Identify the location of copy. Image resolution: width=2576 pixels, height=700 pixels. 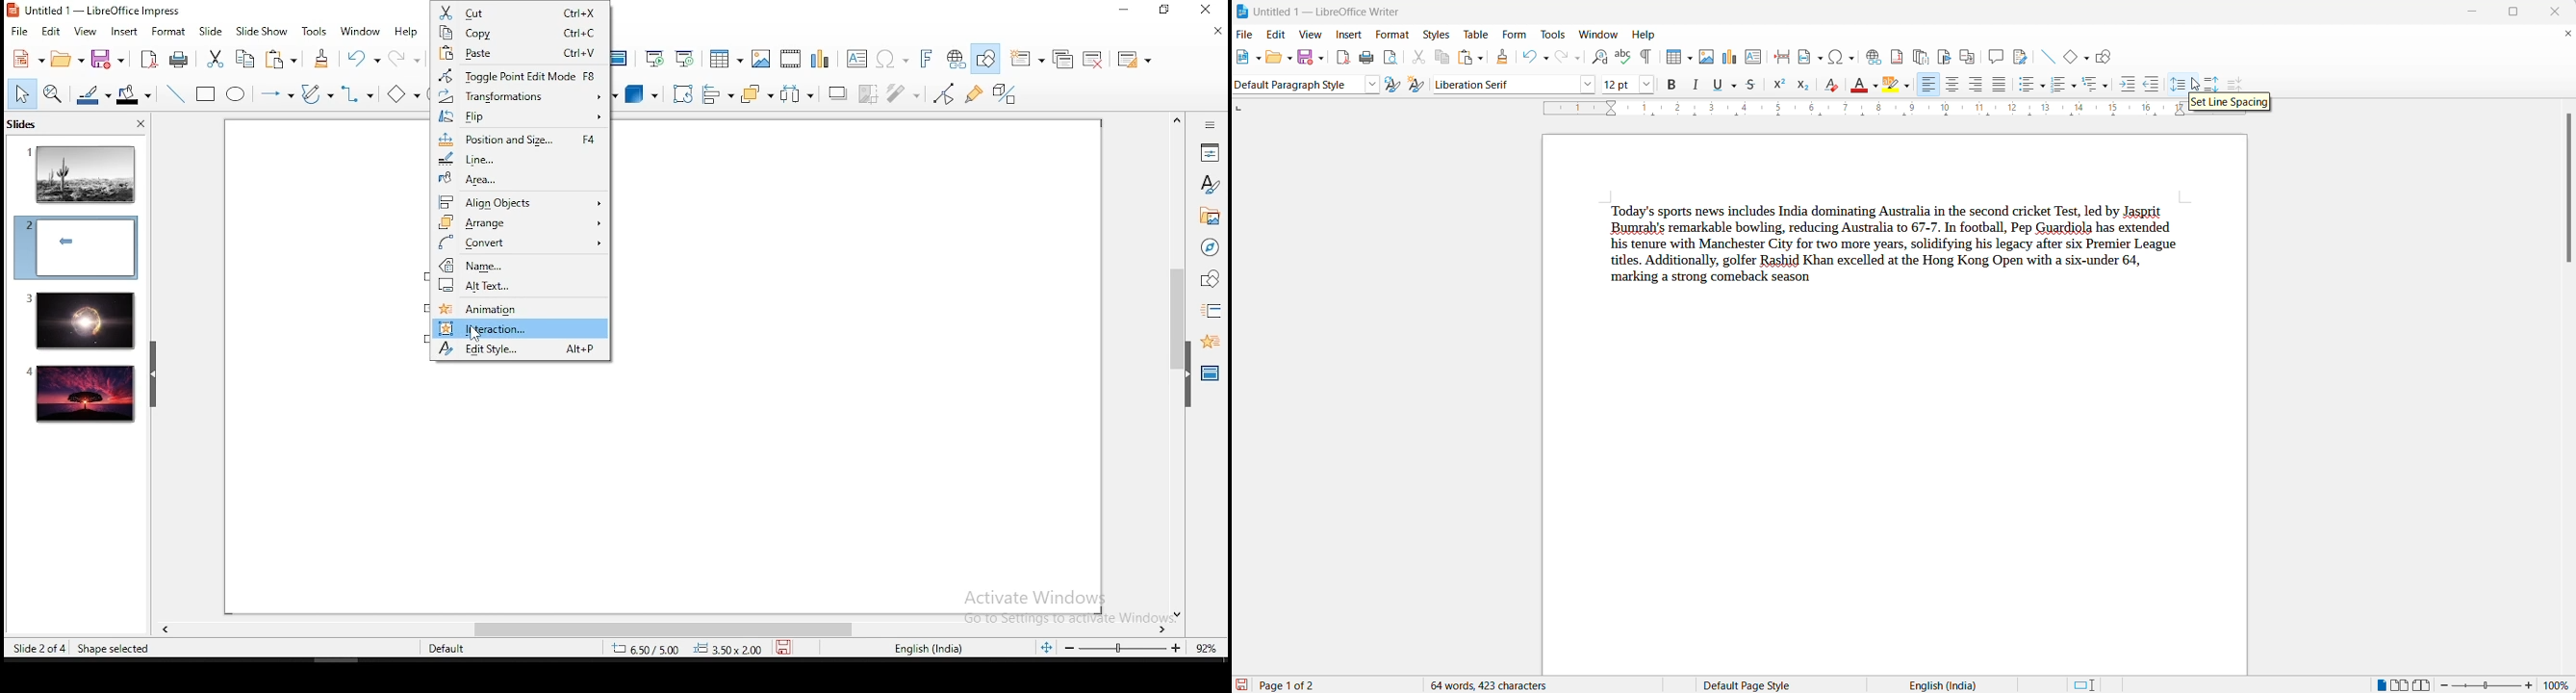
(520, 35).